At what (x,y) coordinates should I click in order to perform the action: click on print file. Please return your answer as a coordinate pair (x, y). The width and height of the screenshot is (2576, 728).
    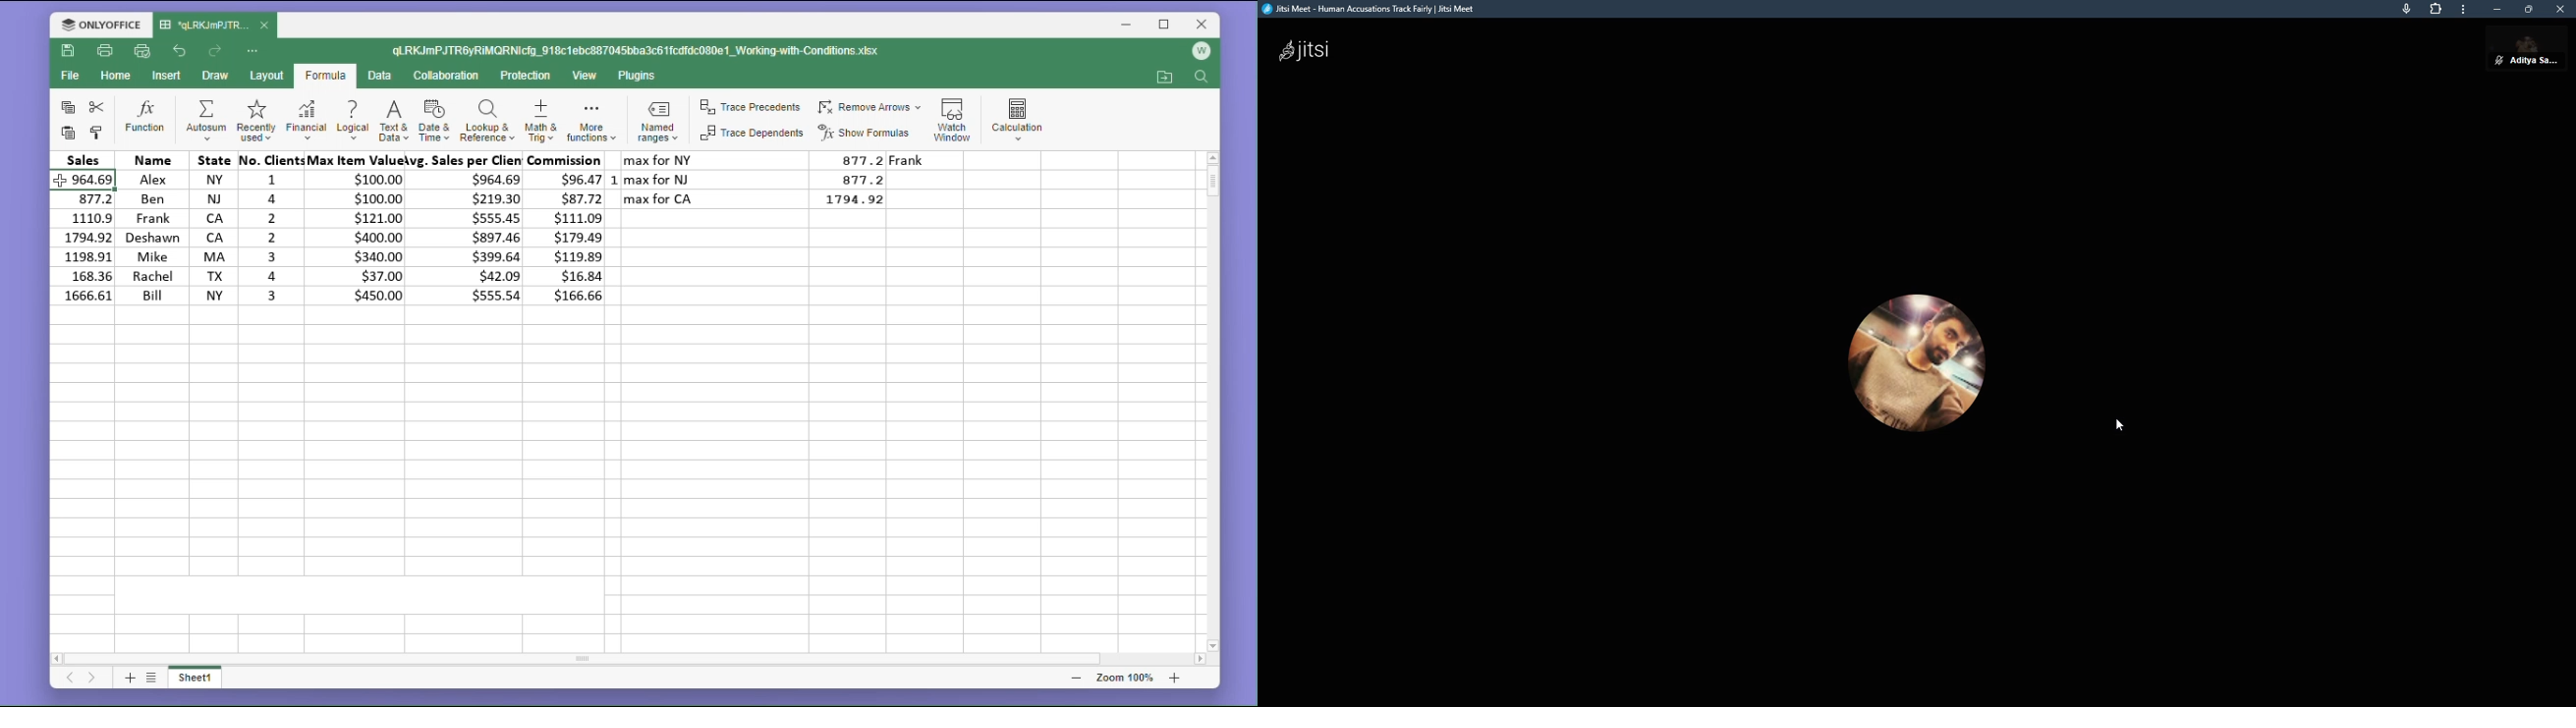
    Looking at the image, I should click on (106, 52).